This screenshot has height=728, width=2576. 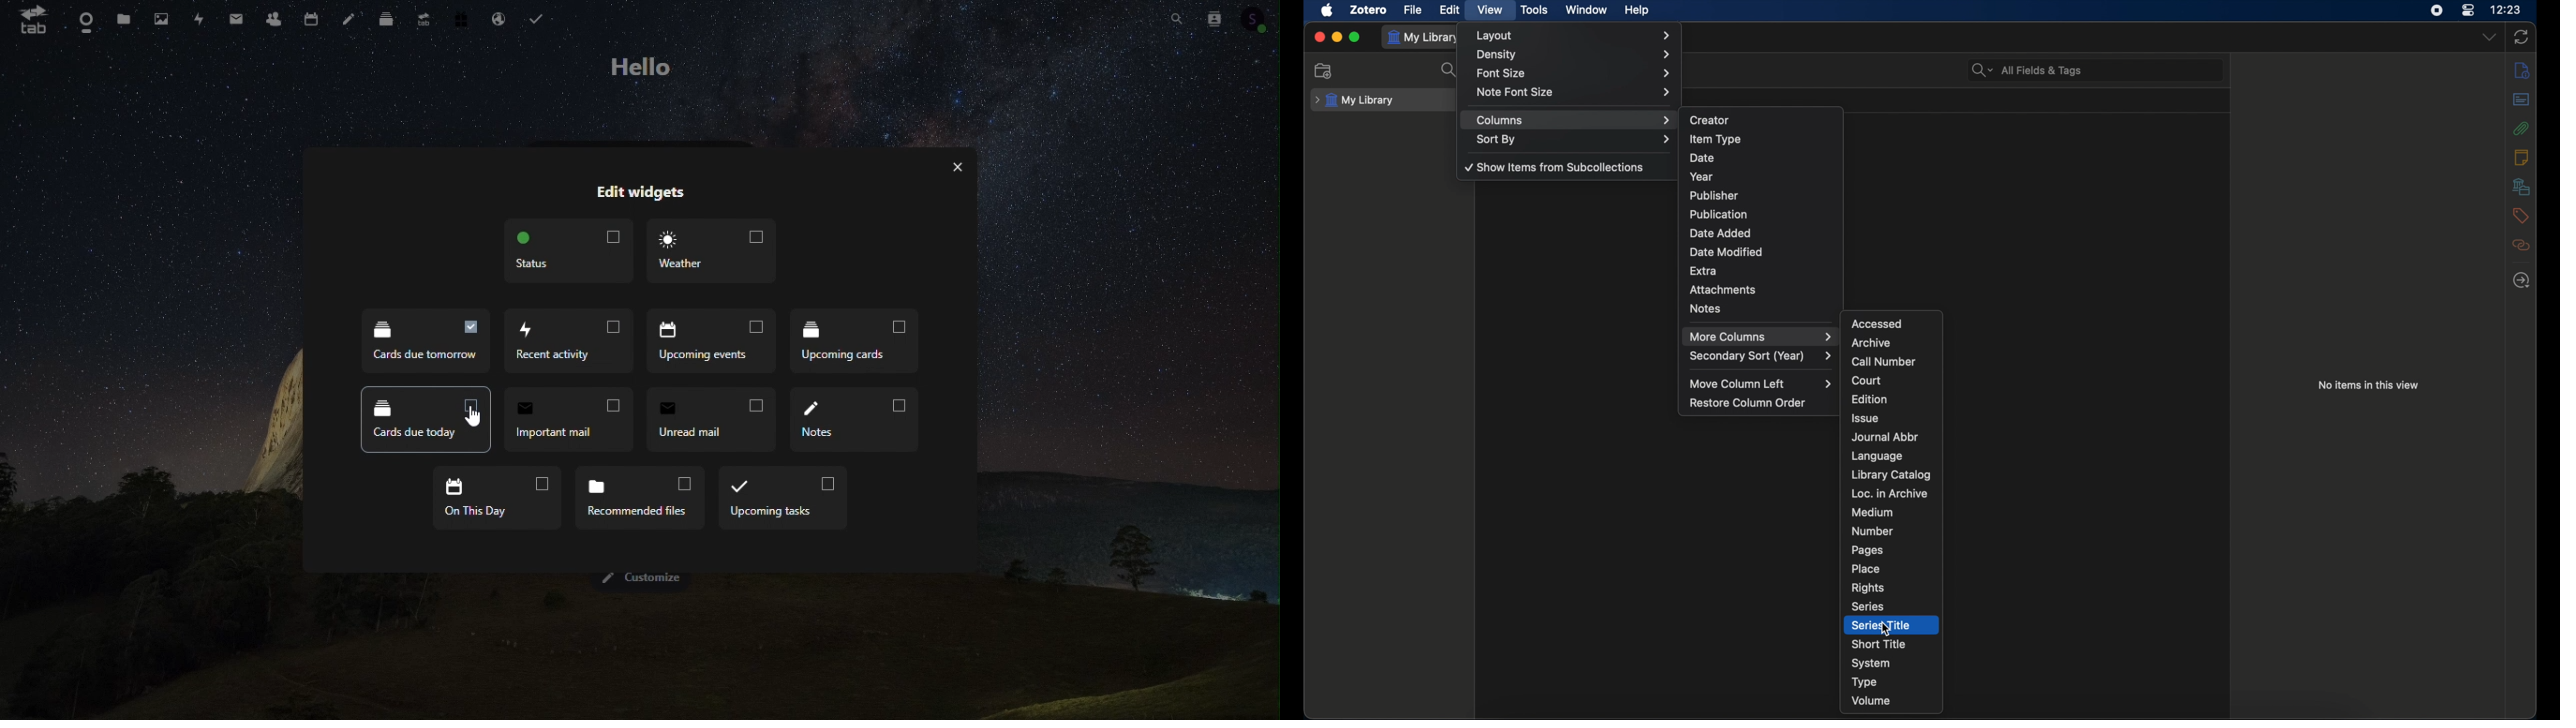 What do you see at coordinates (1323, 71) in the screenshot?
I see `new collection` at bounding box center [1323, 71].